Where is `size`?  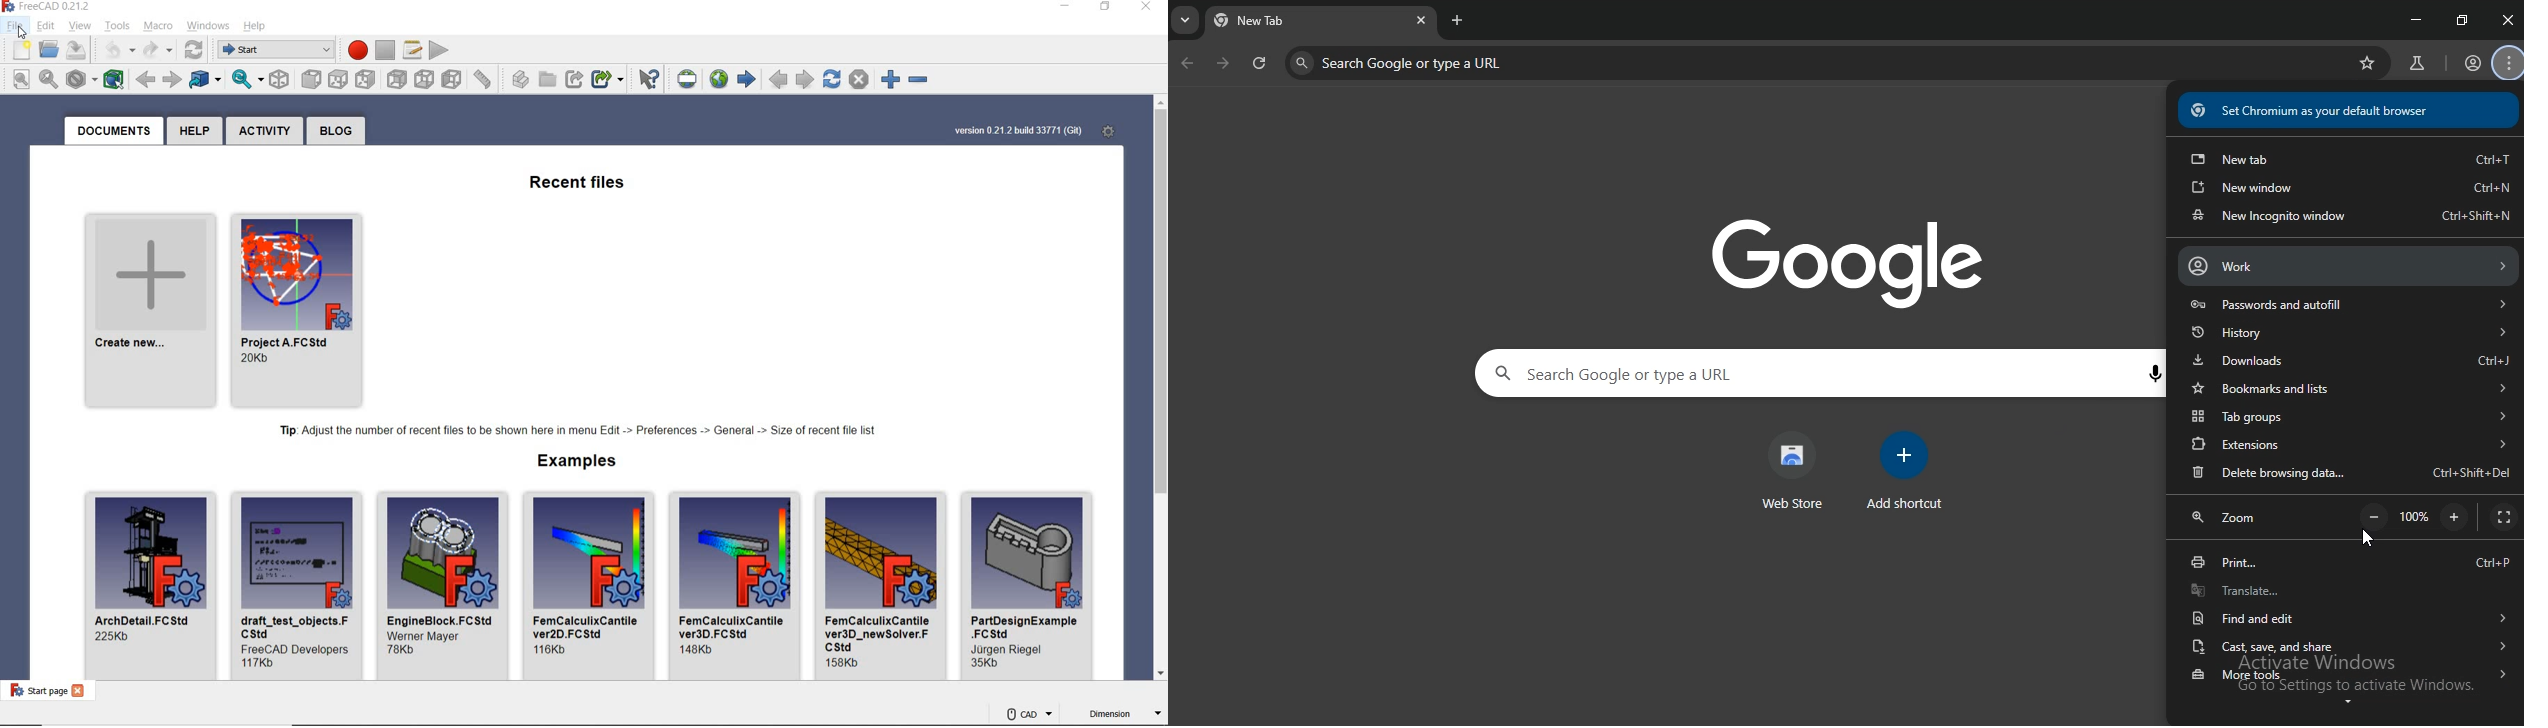 size is located at coordinates (403, 650).